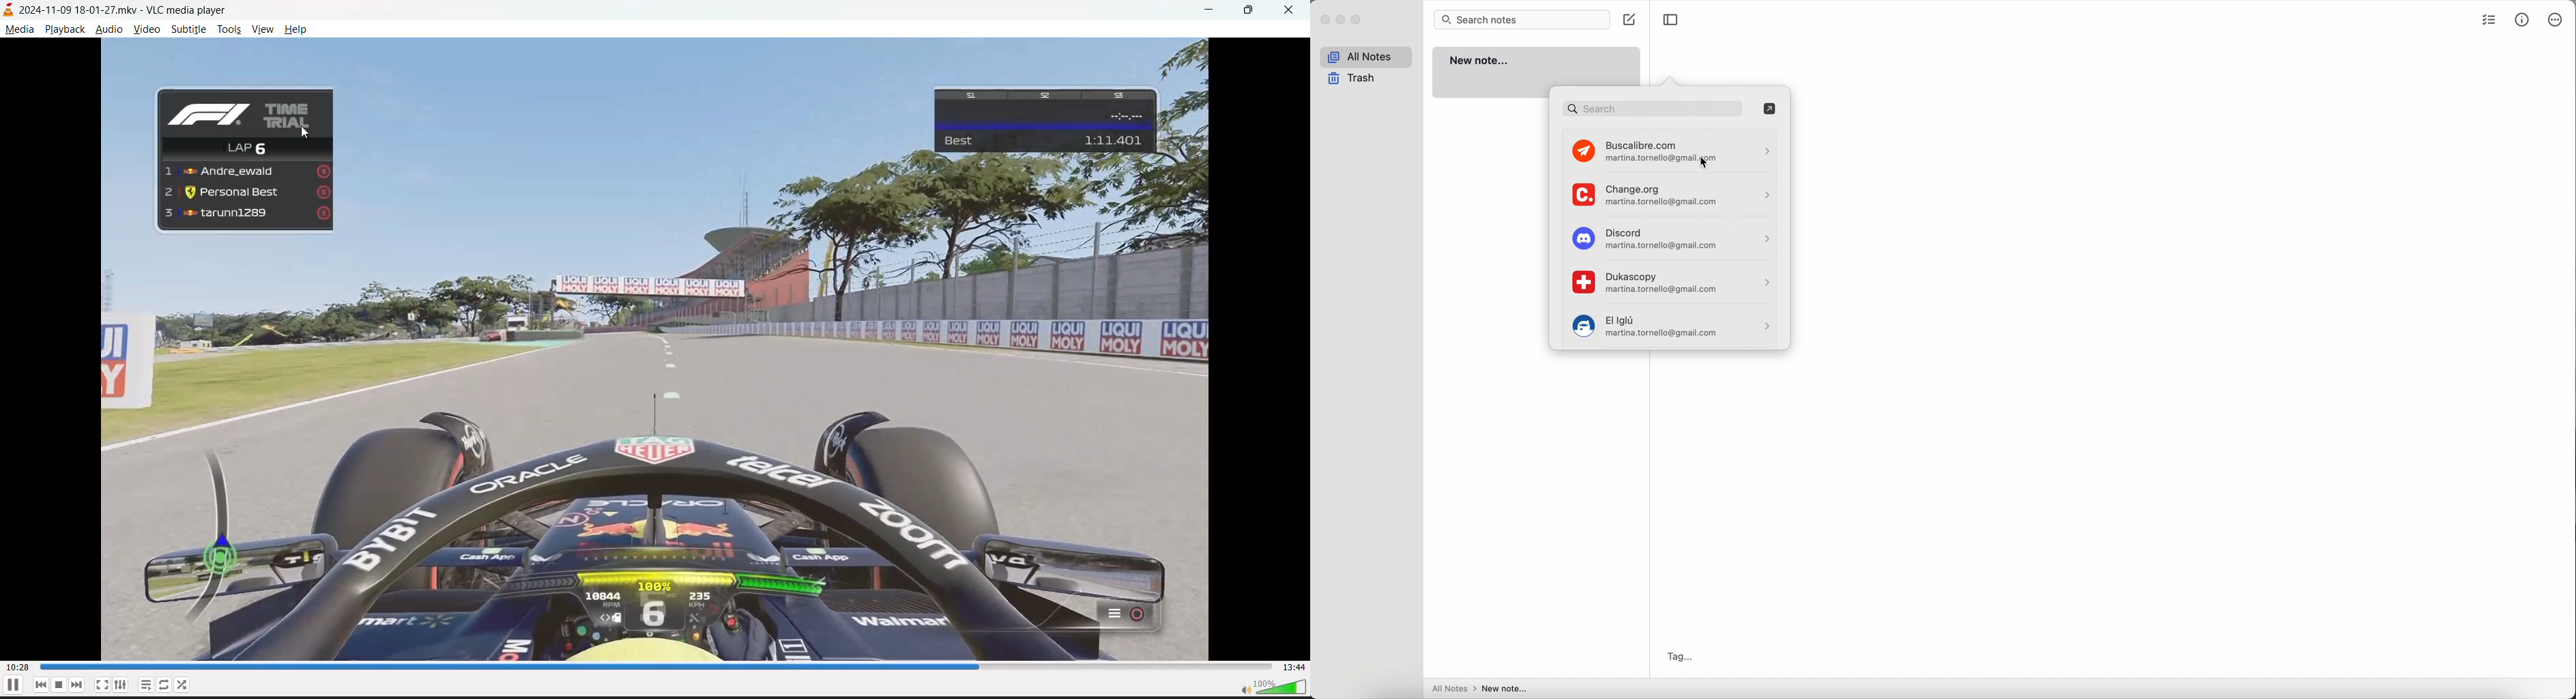  I want to click on Personal Best, so click(245, 192).